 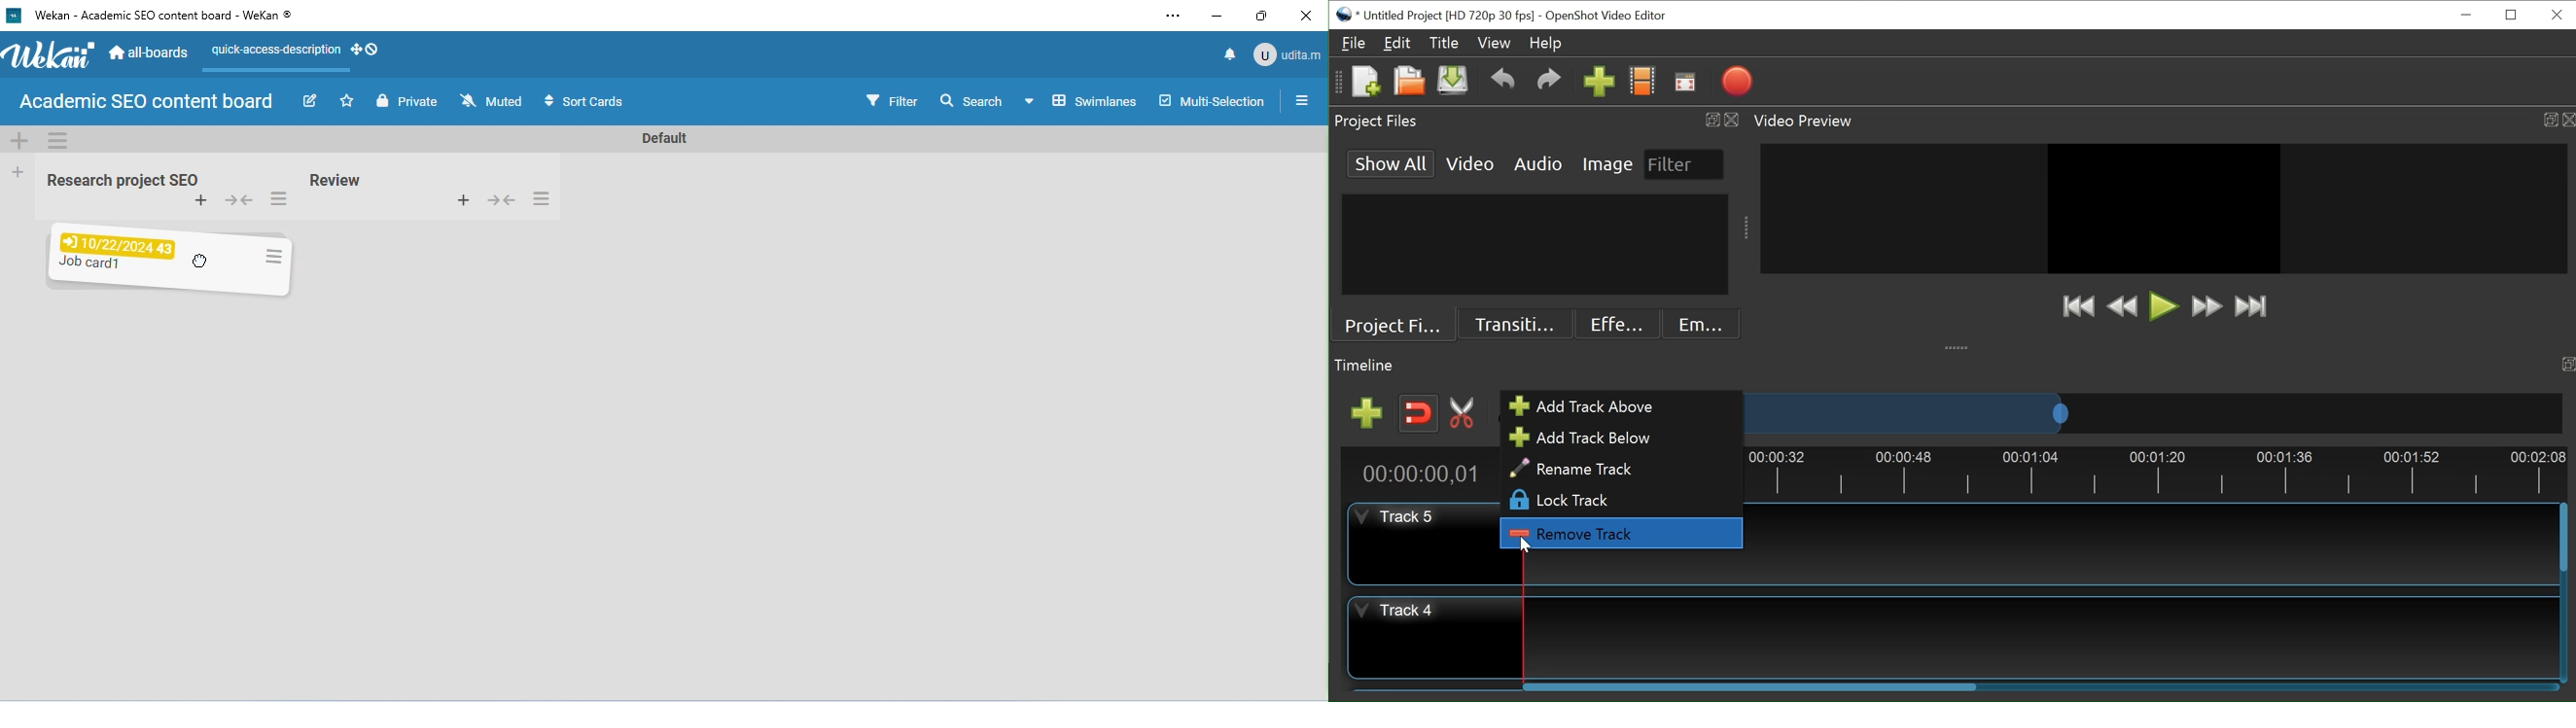 What do you see at coordinates (661, 139) in the screenshot?
I see `default` at bounding box center [661, 139].